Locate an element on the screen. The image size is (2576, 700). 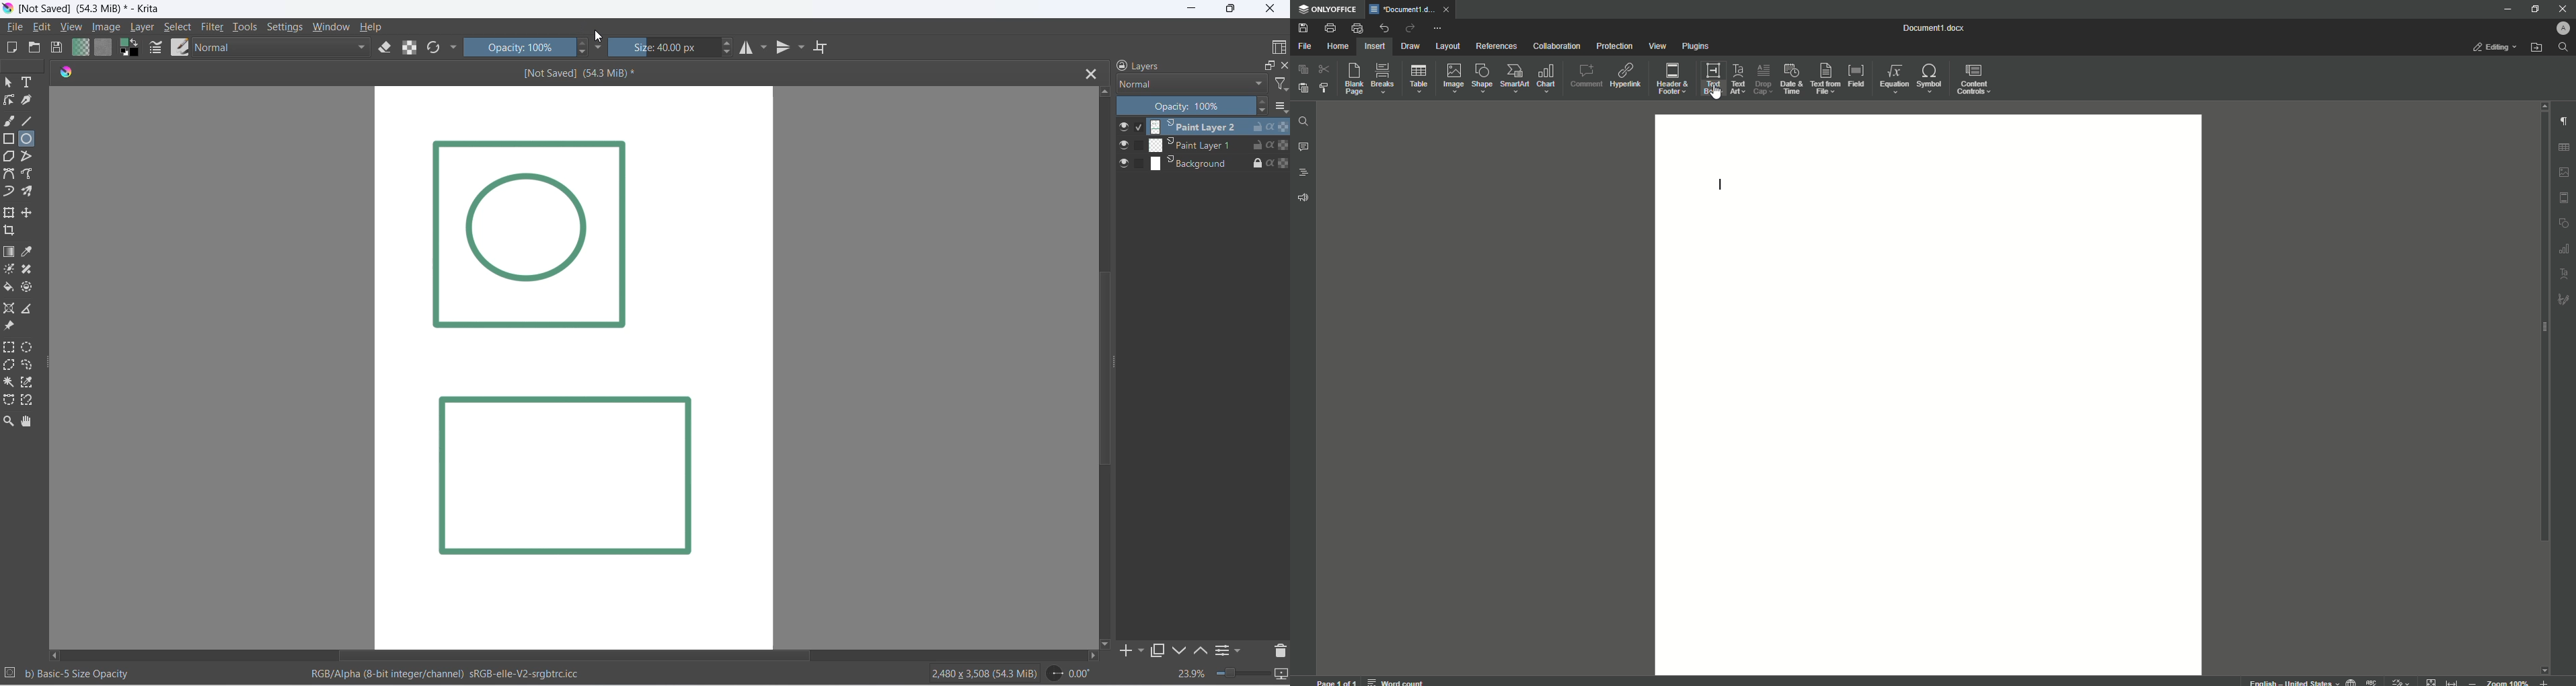
HEADER & FOOTER is located at coordinates (2564, 198).